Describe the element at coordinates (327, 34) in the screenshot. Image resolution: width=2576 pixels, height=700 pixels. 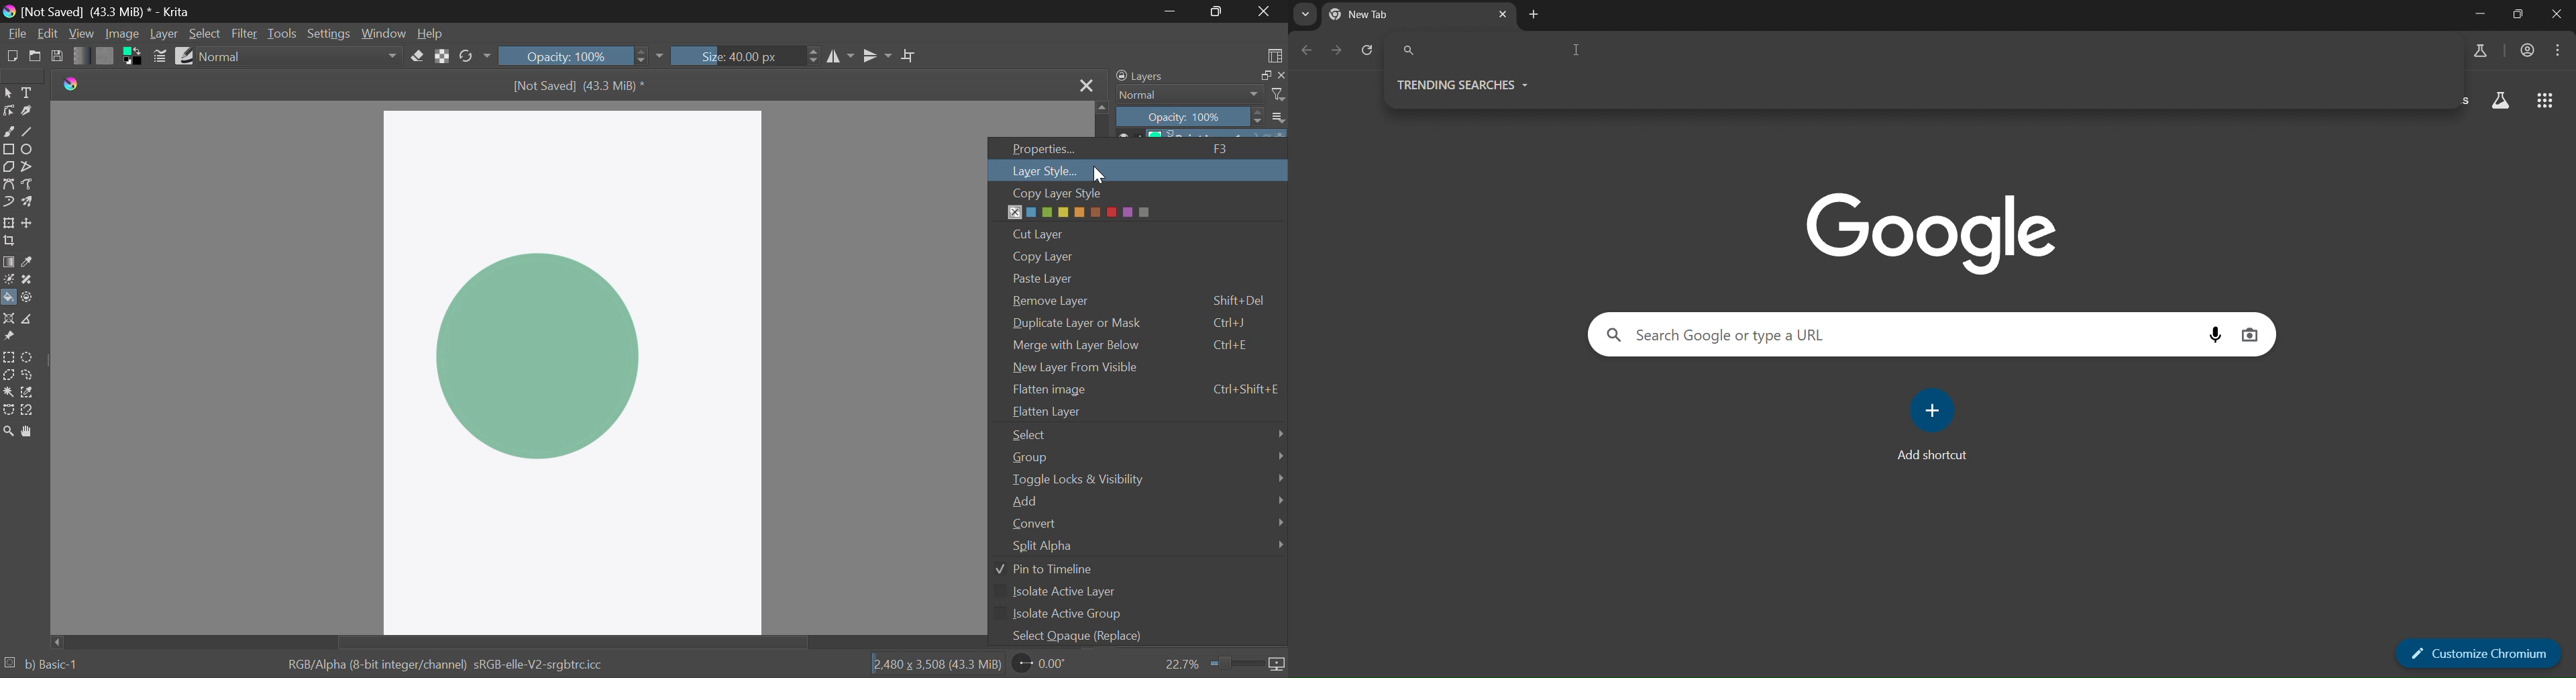
I see `Settings` at that location.